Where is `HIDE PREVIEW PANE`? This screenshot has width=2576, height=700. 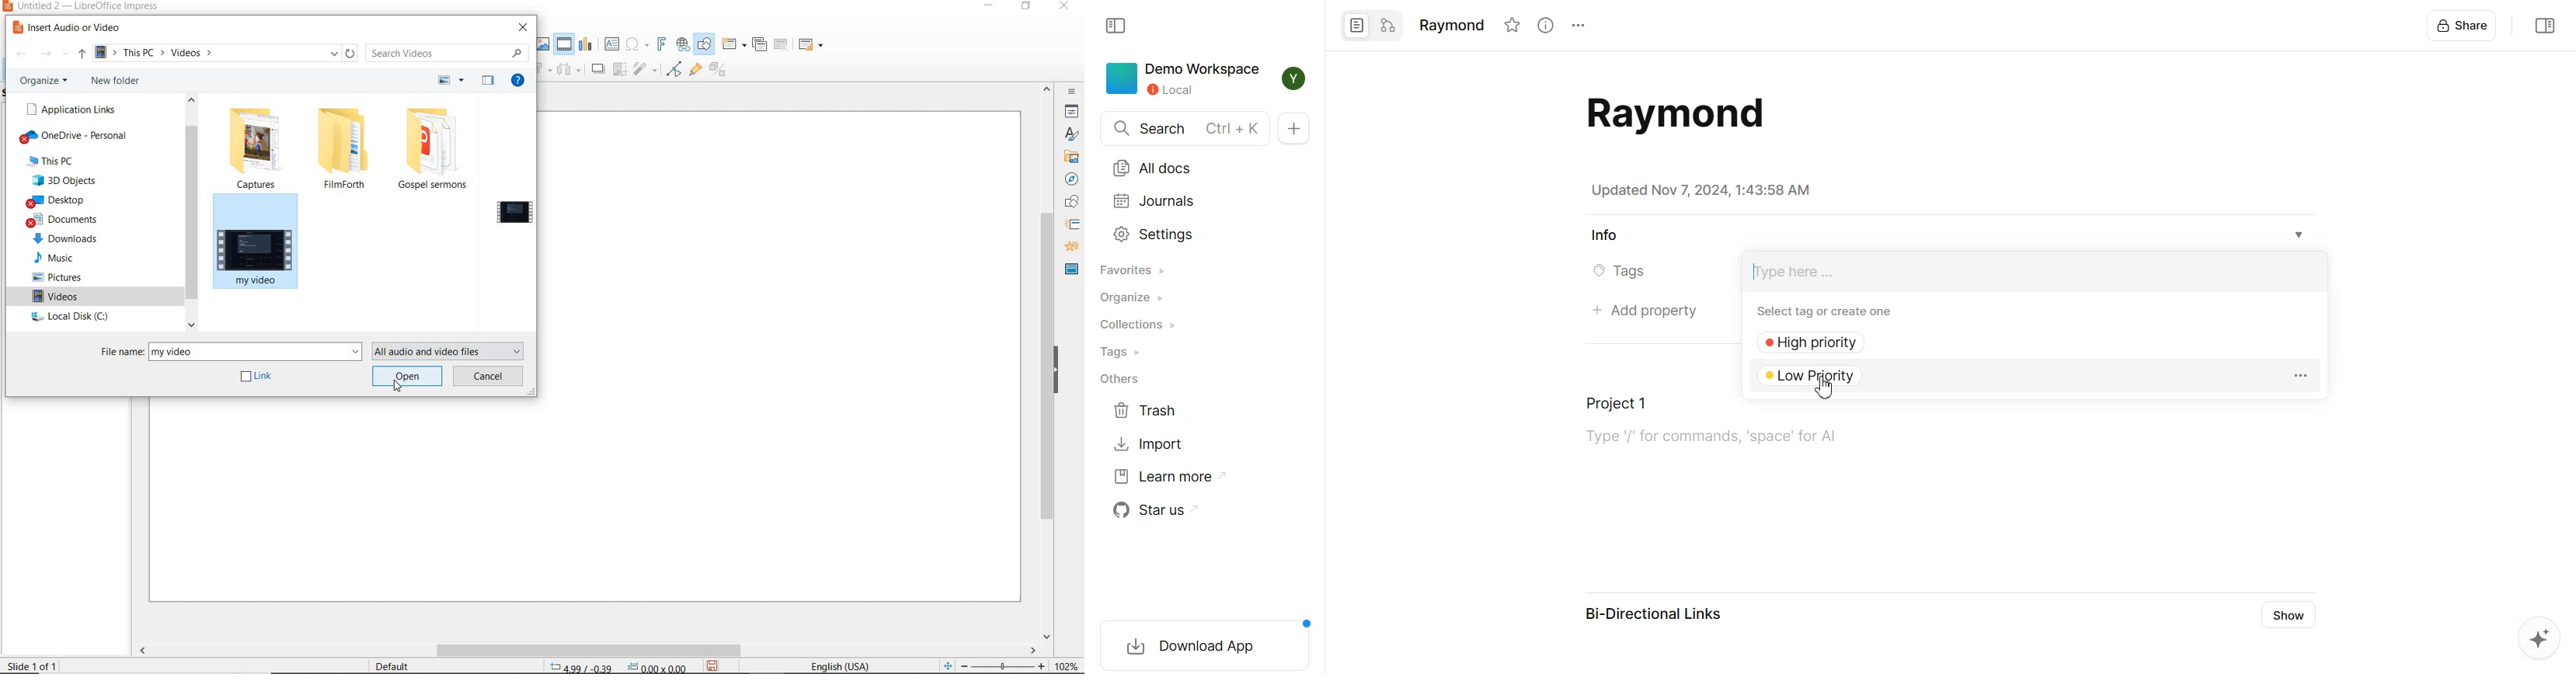
HIDE PREVIEW PANE is located at coordinates (486, 81).